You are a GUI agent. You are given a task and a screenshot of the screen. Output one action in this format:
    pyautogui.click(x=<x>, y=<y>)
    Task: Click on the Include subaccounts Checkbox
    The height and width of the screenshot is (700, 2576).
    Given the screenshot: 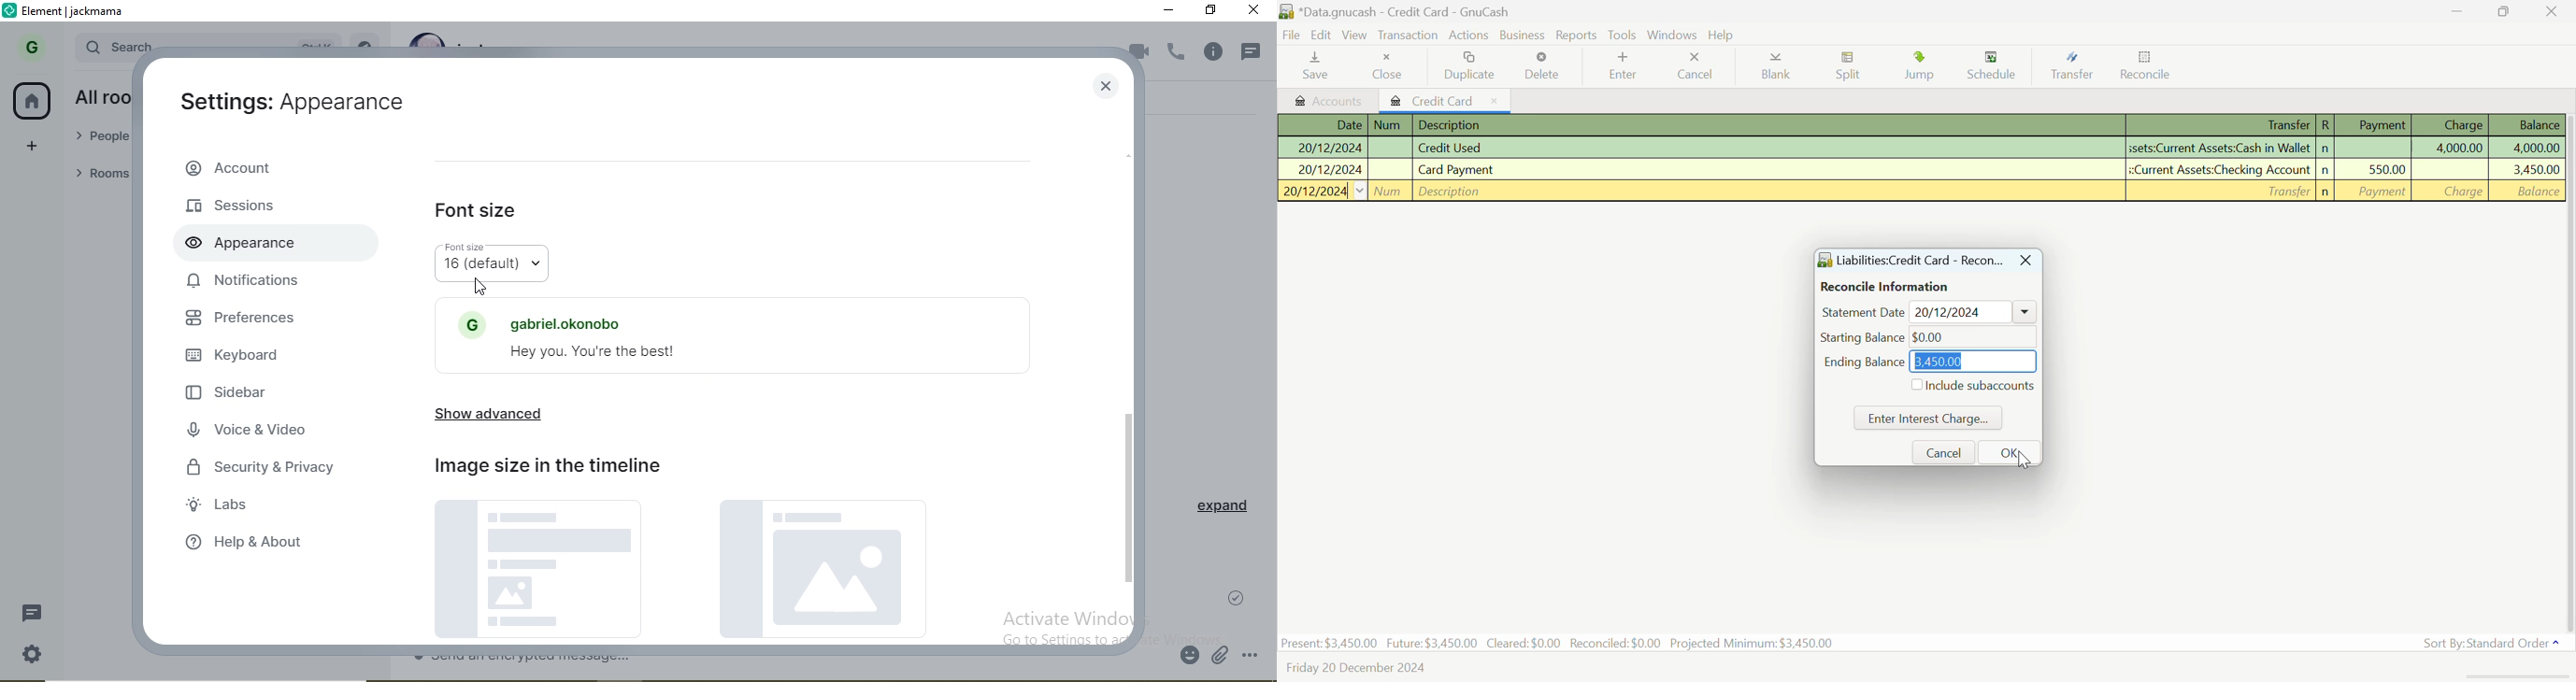 What is the action you would take?
    pyautogui.click(x=1973, y=384)
    